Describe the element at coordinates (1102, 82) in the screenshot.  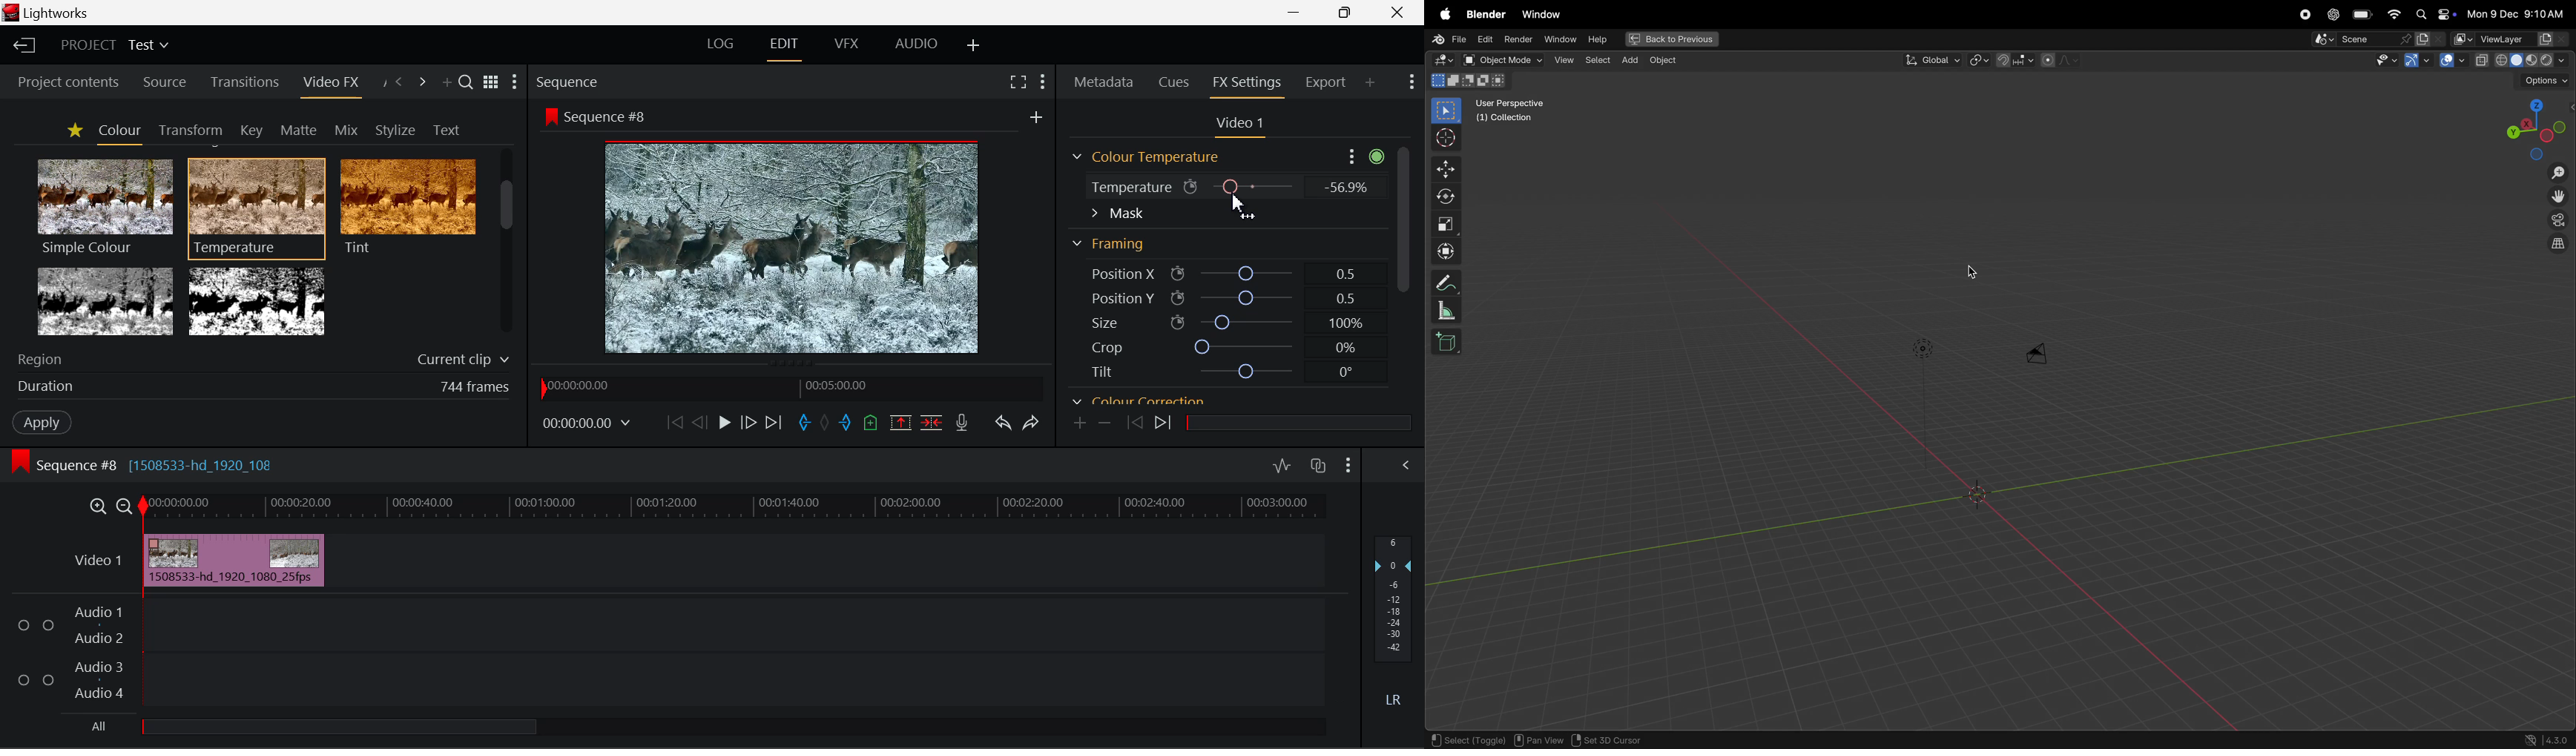
I see `Metadata` at that location.